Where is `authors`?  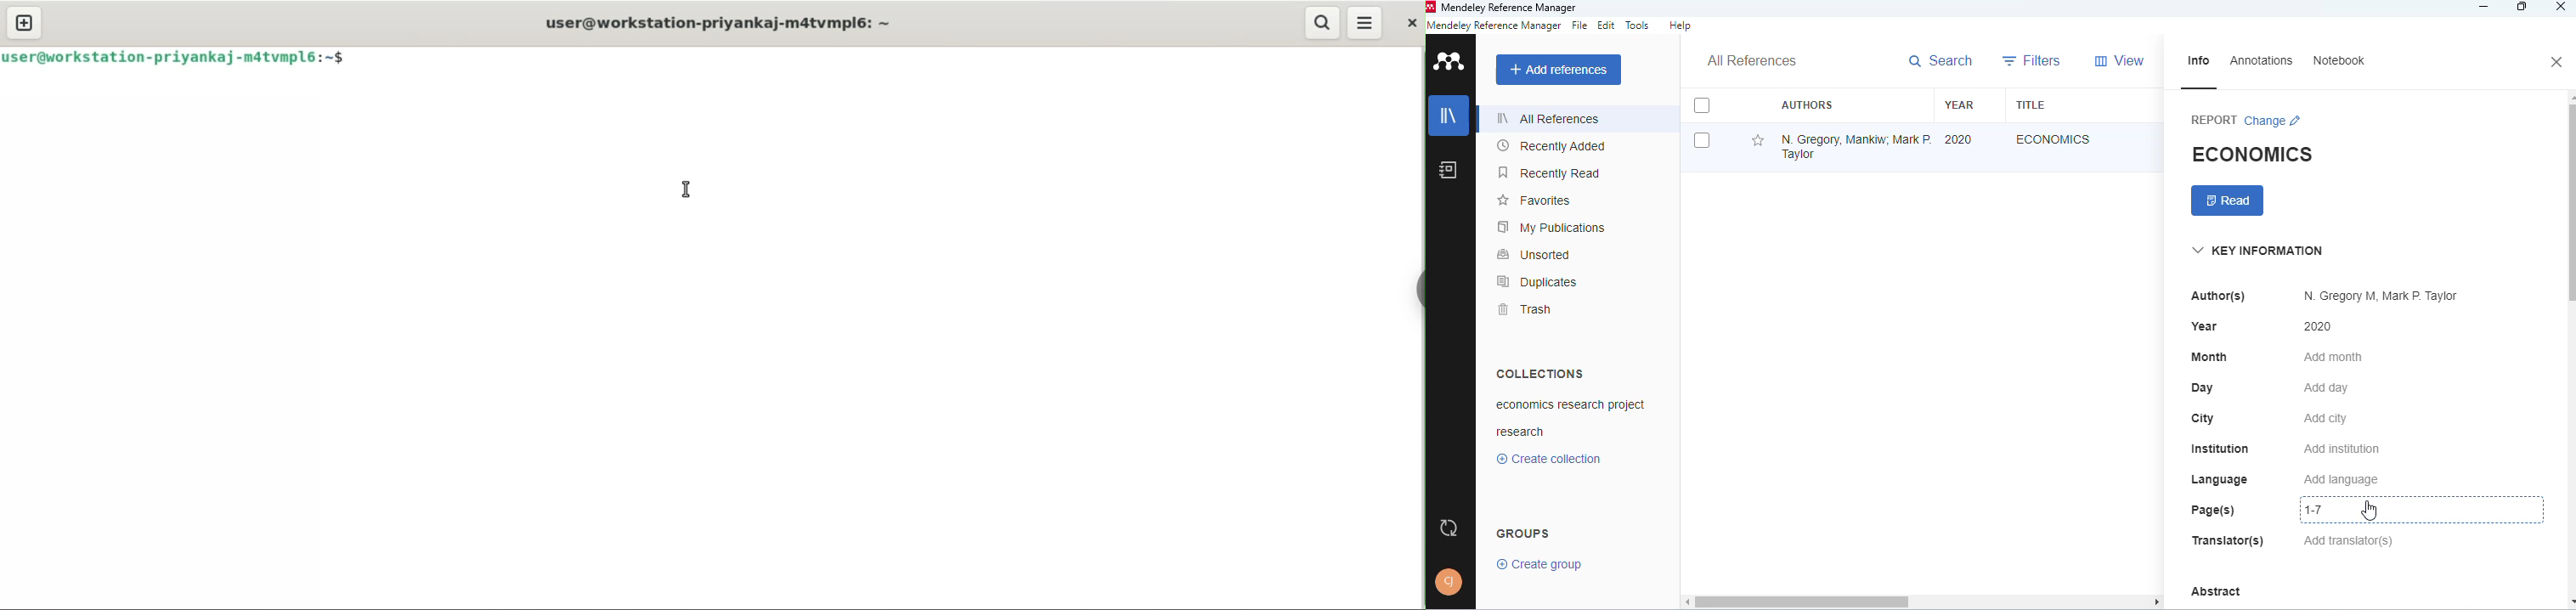 authors is located at coordinates (2218, 297).